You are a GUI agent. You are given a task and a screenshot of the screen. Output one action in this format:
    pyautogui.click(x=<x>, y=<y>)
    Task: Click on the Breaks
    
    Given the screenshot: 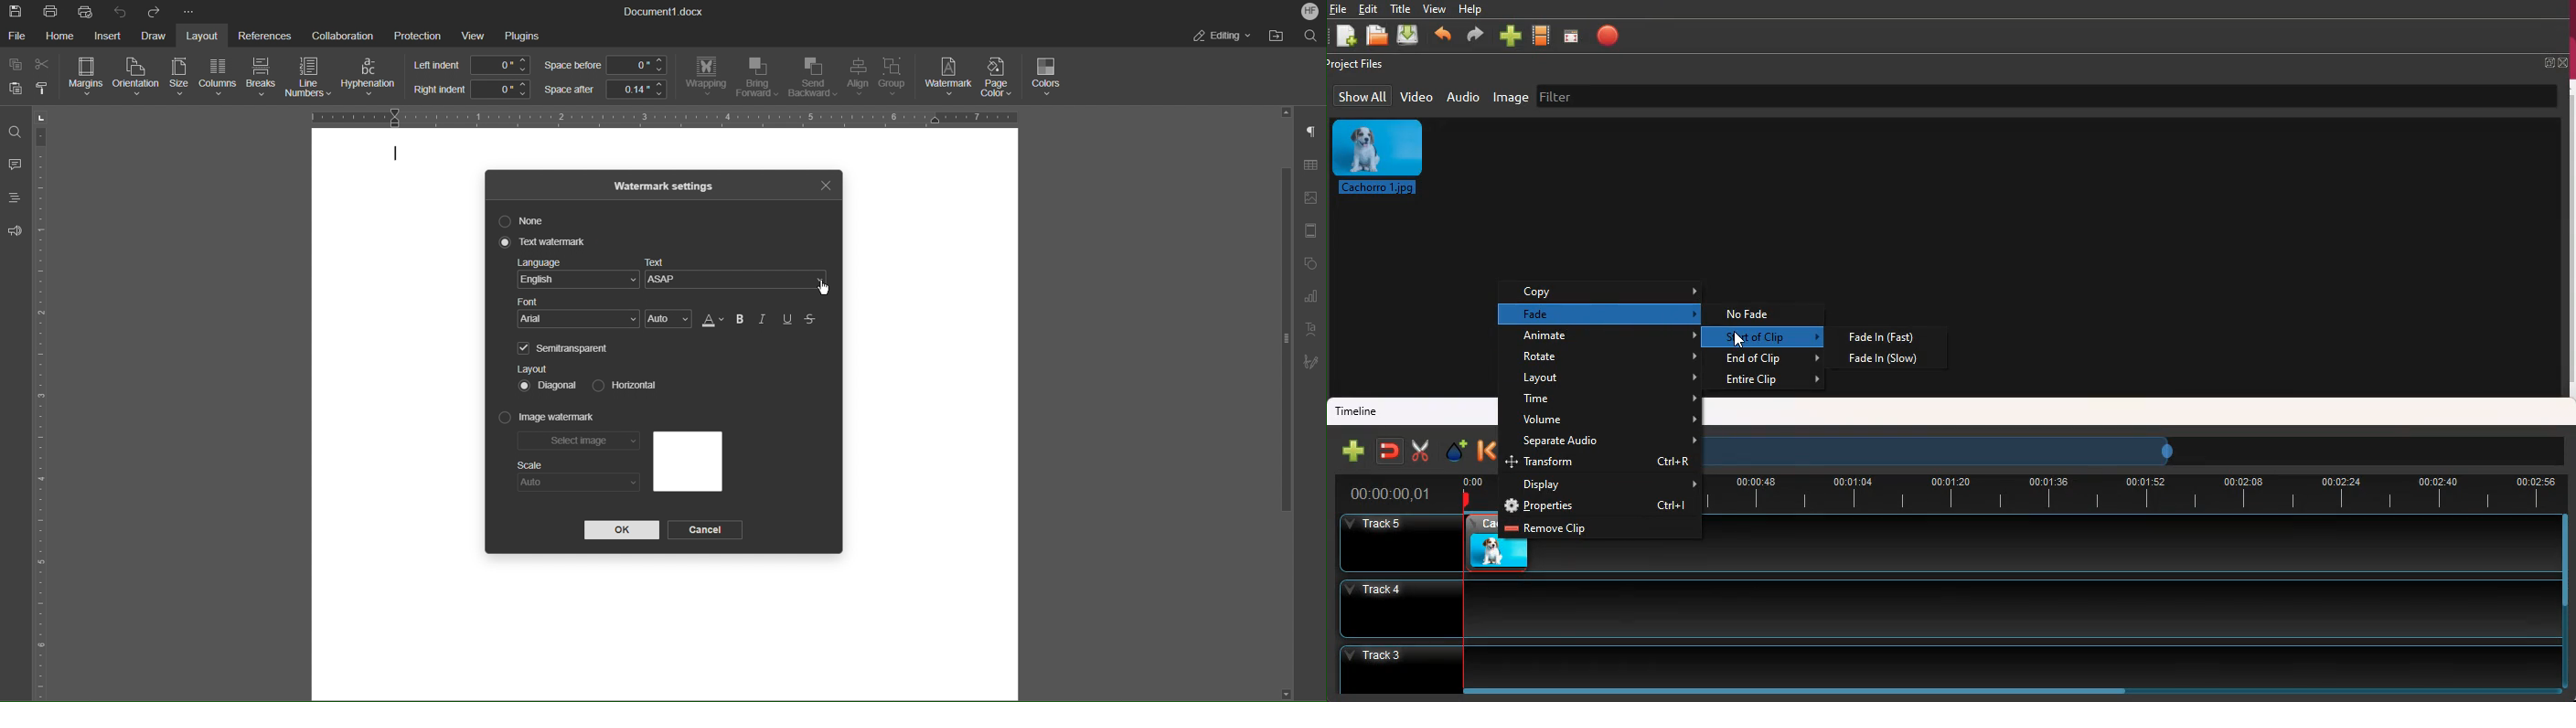 What is the action you would take?
    pyautogui.click(x=262, y=78)
    